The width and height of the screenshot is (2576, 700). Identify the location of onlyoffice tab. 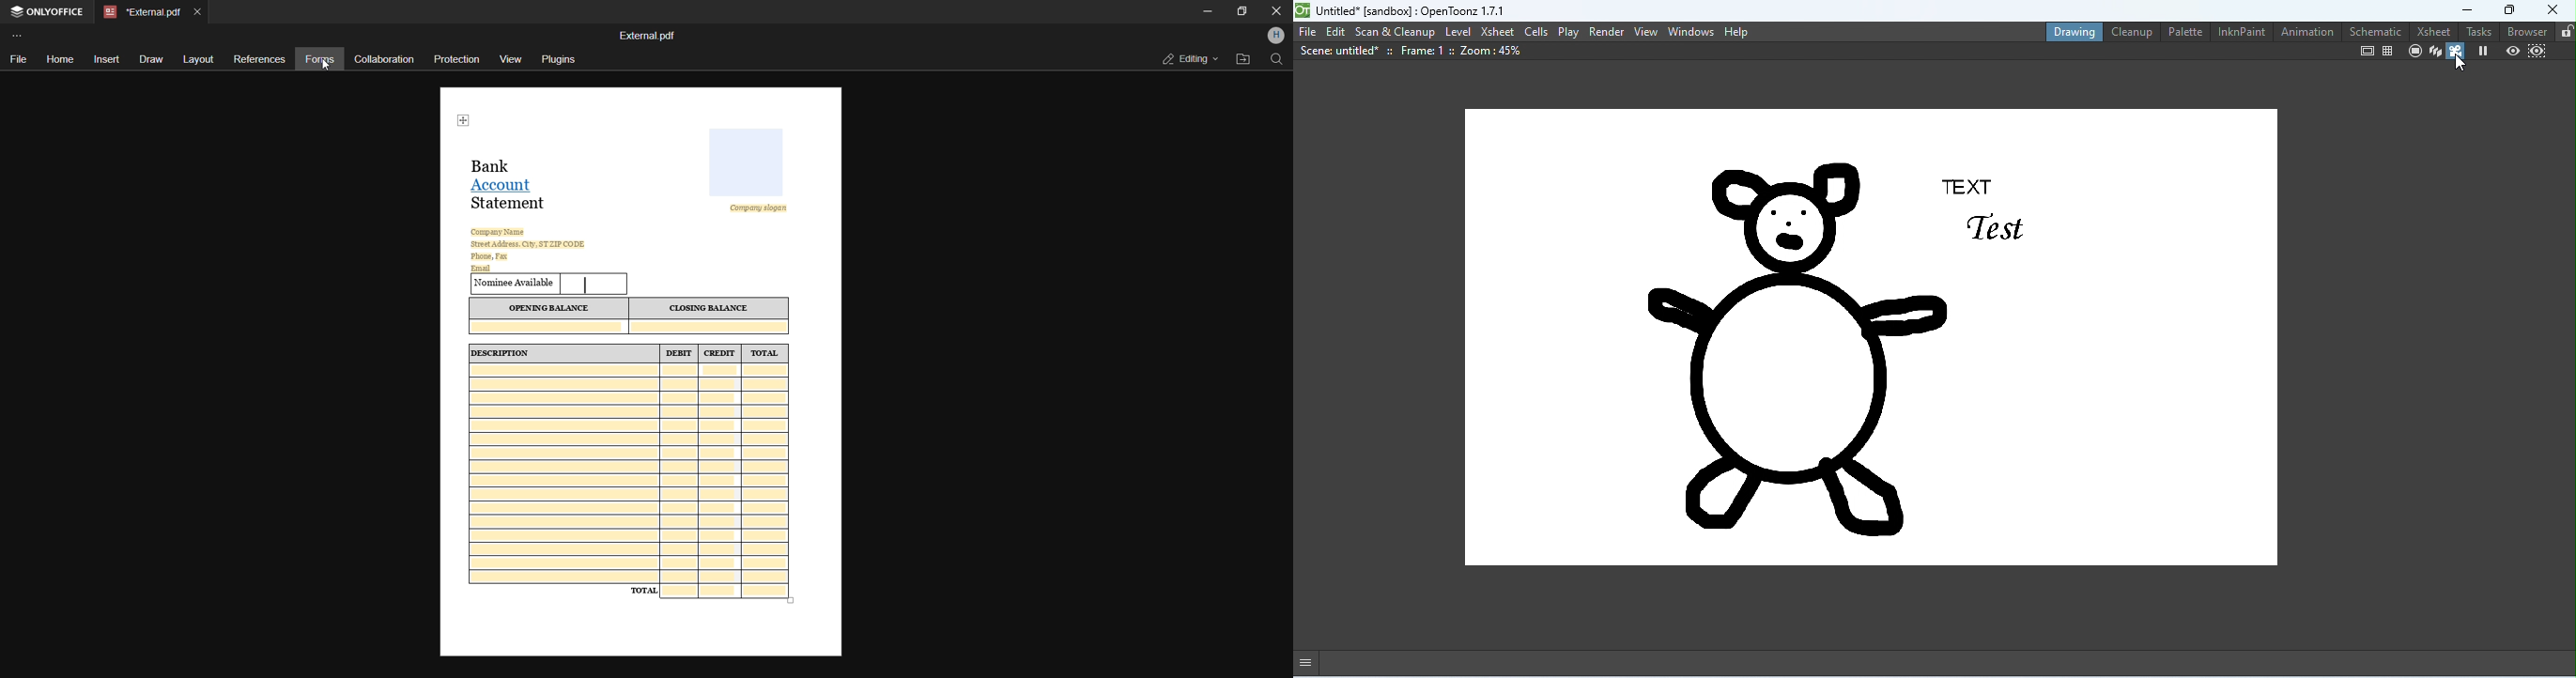
(49, 13).